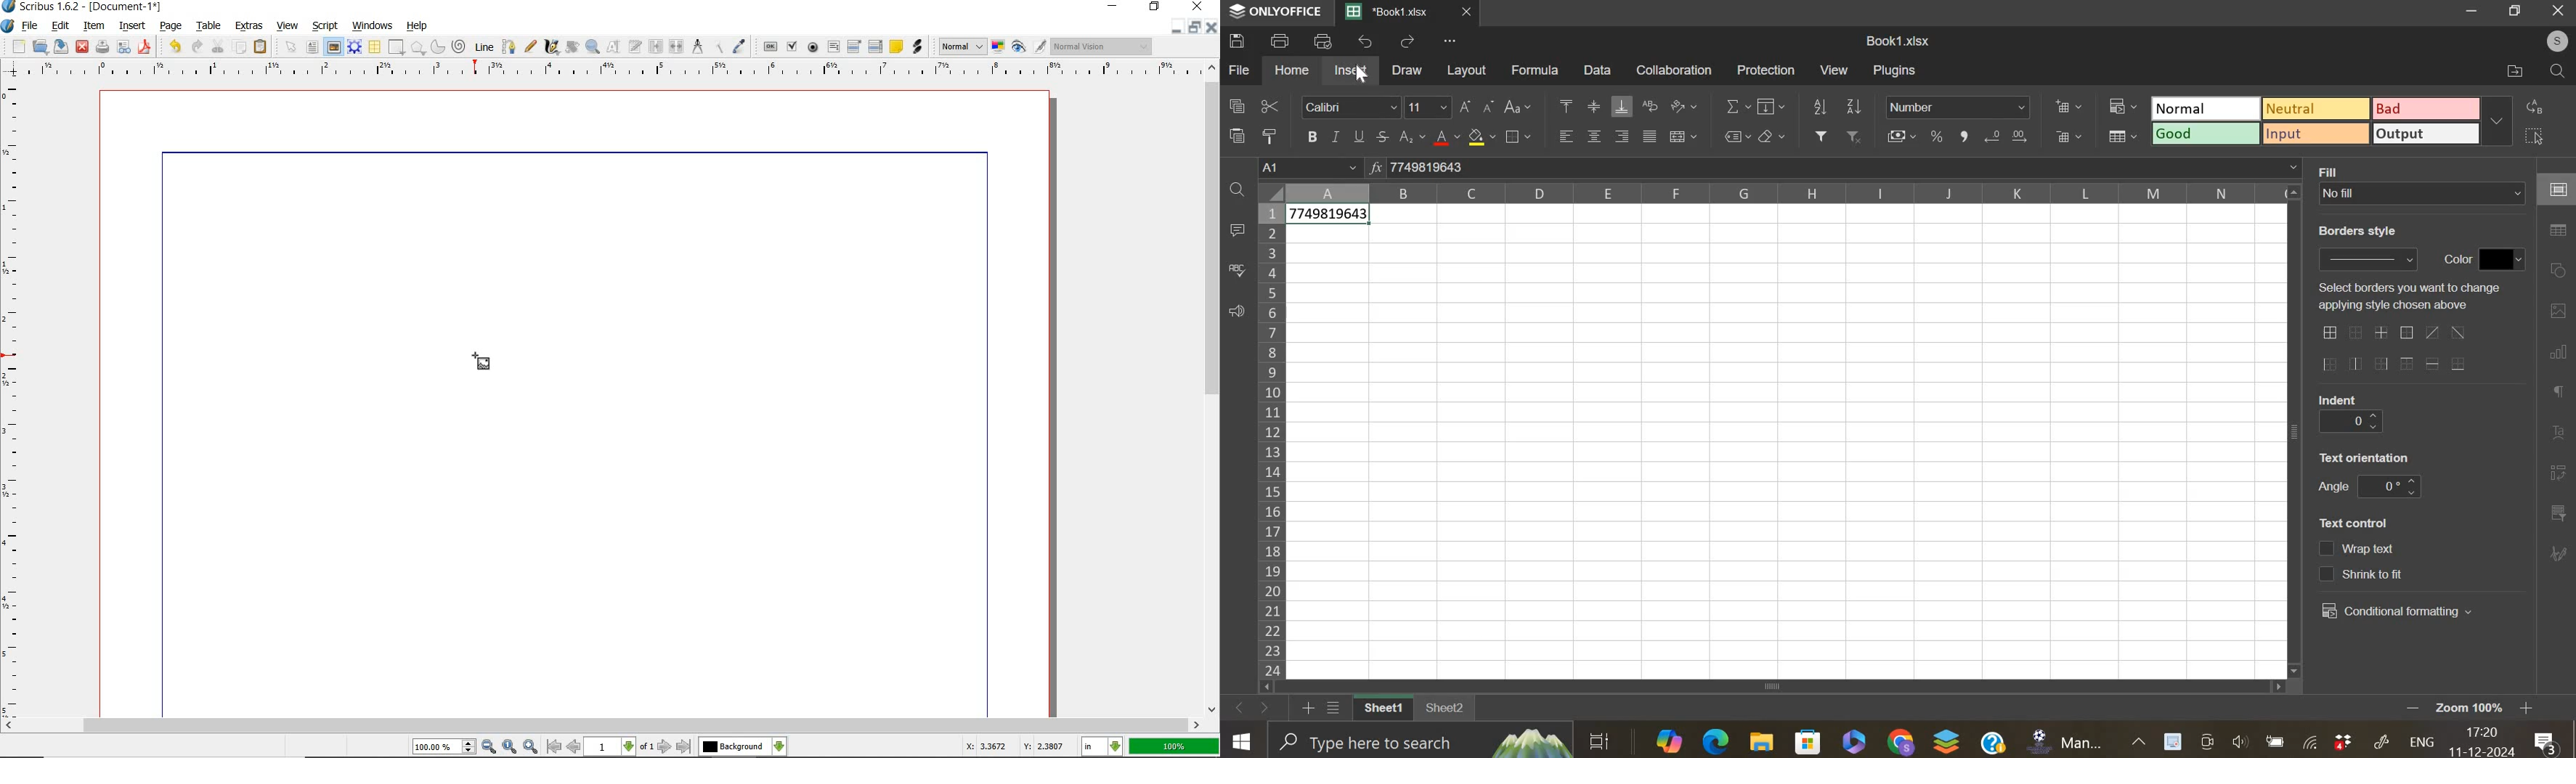  What do you see at coordinates (1253, 707) in the screenshot?
I see `move sheets` at bounding box center [1253, 707].